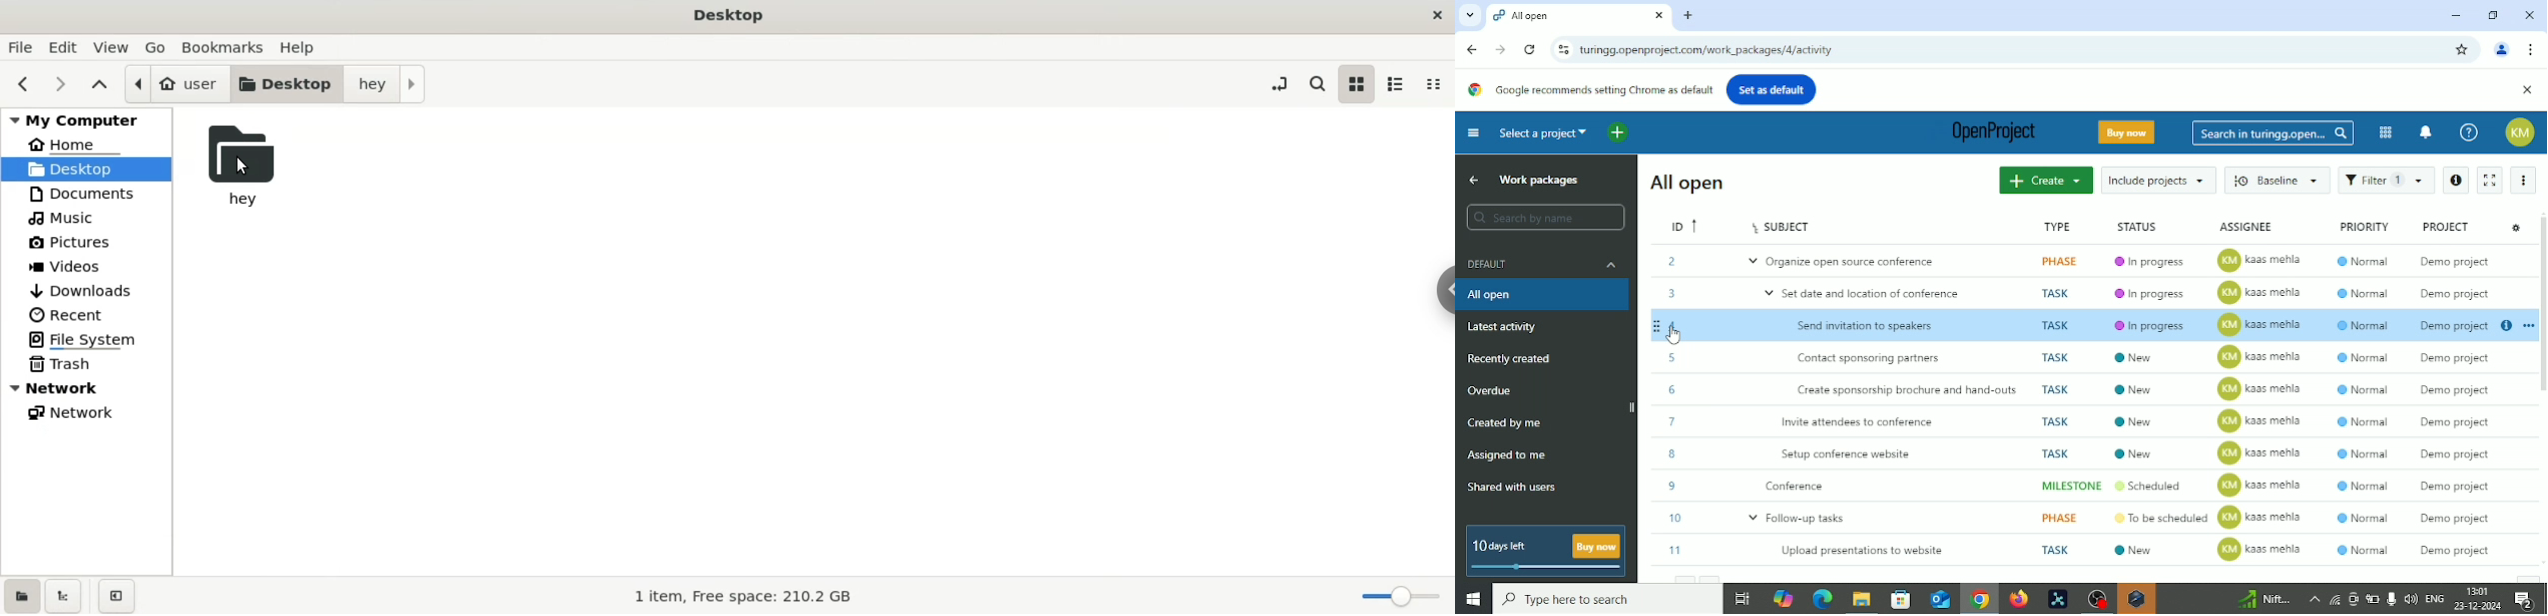 The image size is (2548, 616). What do you see at coordinates (1501, 547) in the screenshot?
I see `10 days left` at bounding box center [1501, 547].